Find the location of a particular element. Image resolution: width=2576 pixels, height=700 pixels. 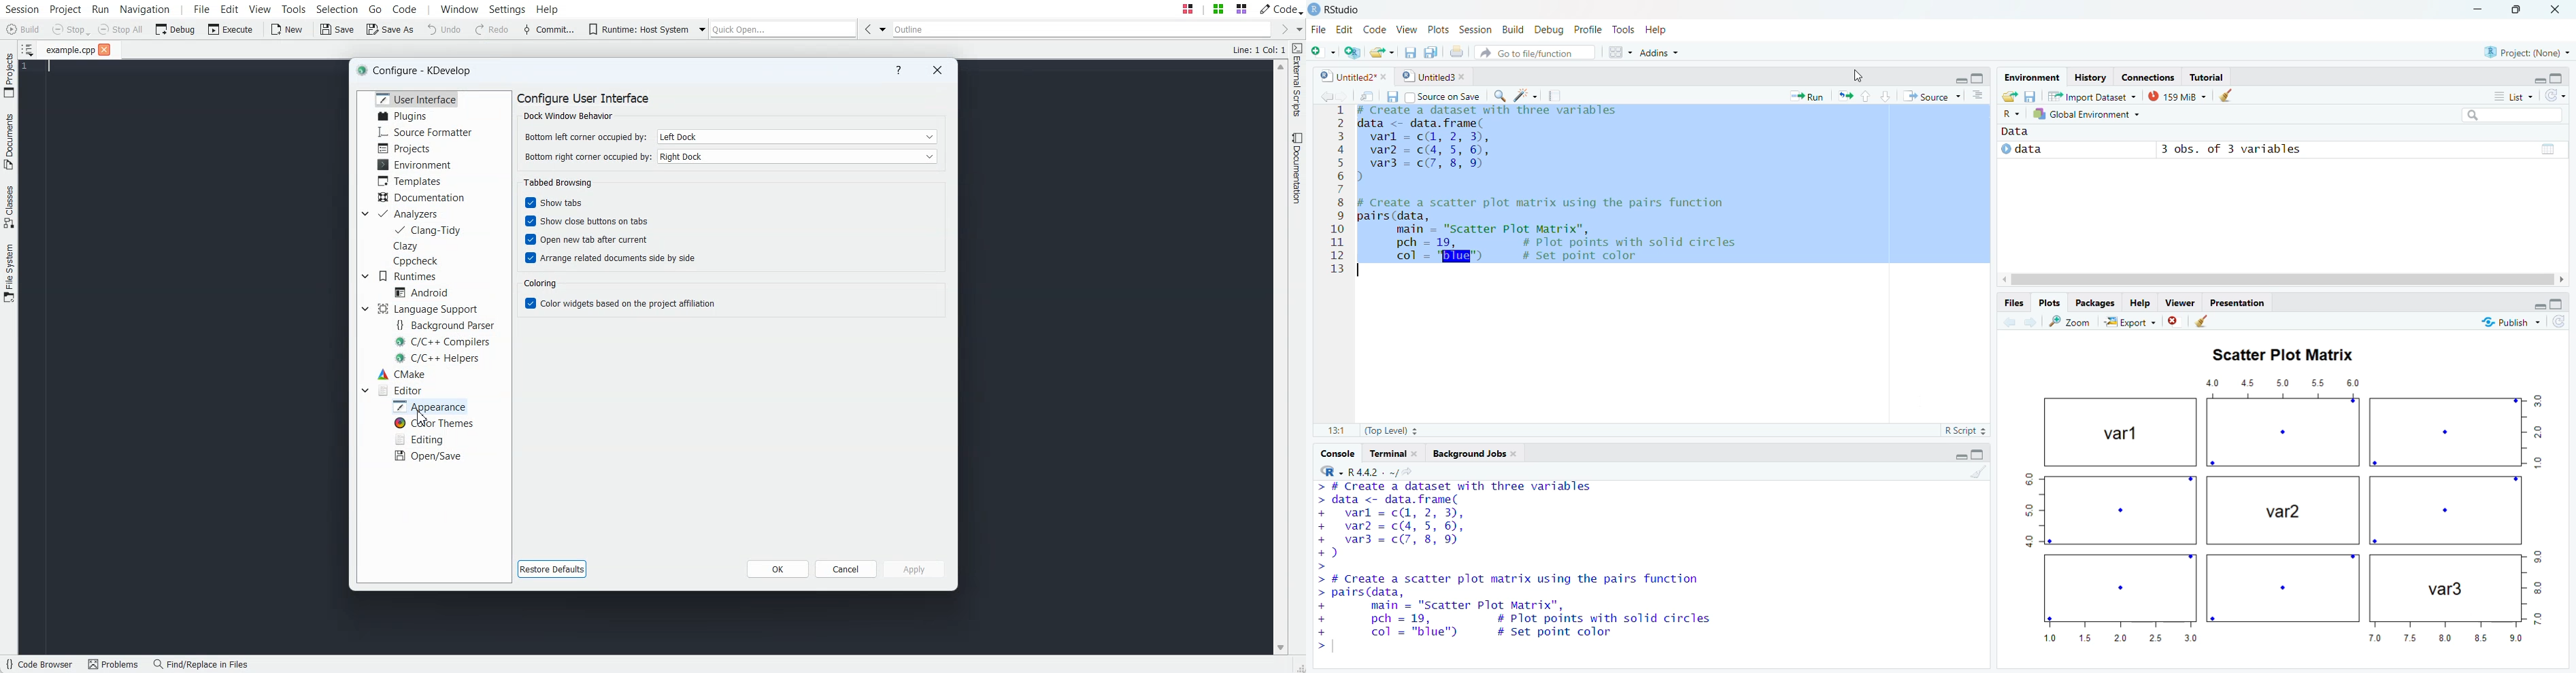

1:1 is located at coordinates (1332, 430).